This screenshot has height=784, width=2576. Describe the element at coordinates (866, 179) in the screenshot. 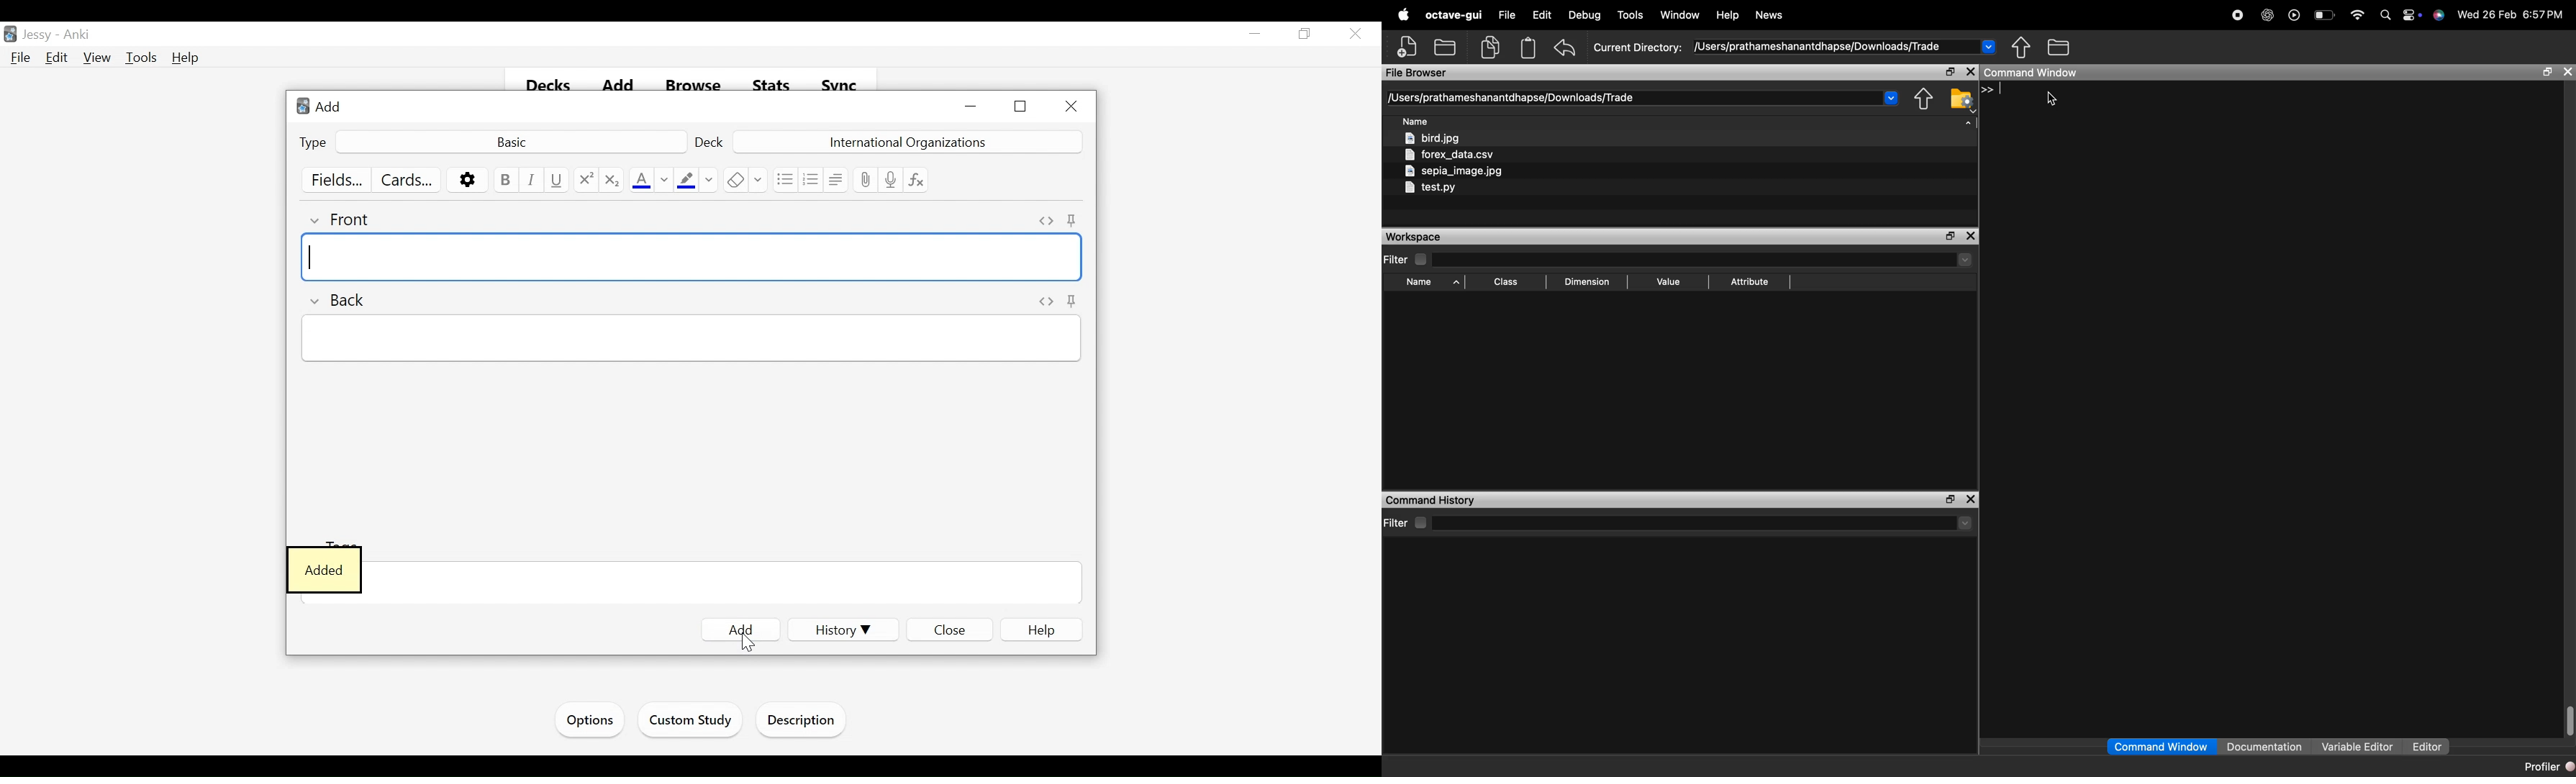

I see `Attach pictures` at that location.